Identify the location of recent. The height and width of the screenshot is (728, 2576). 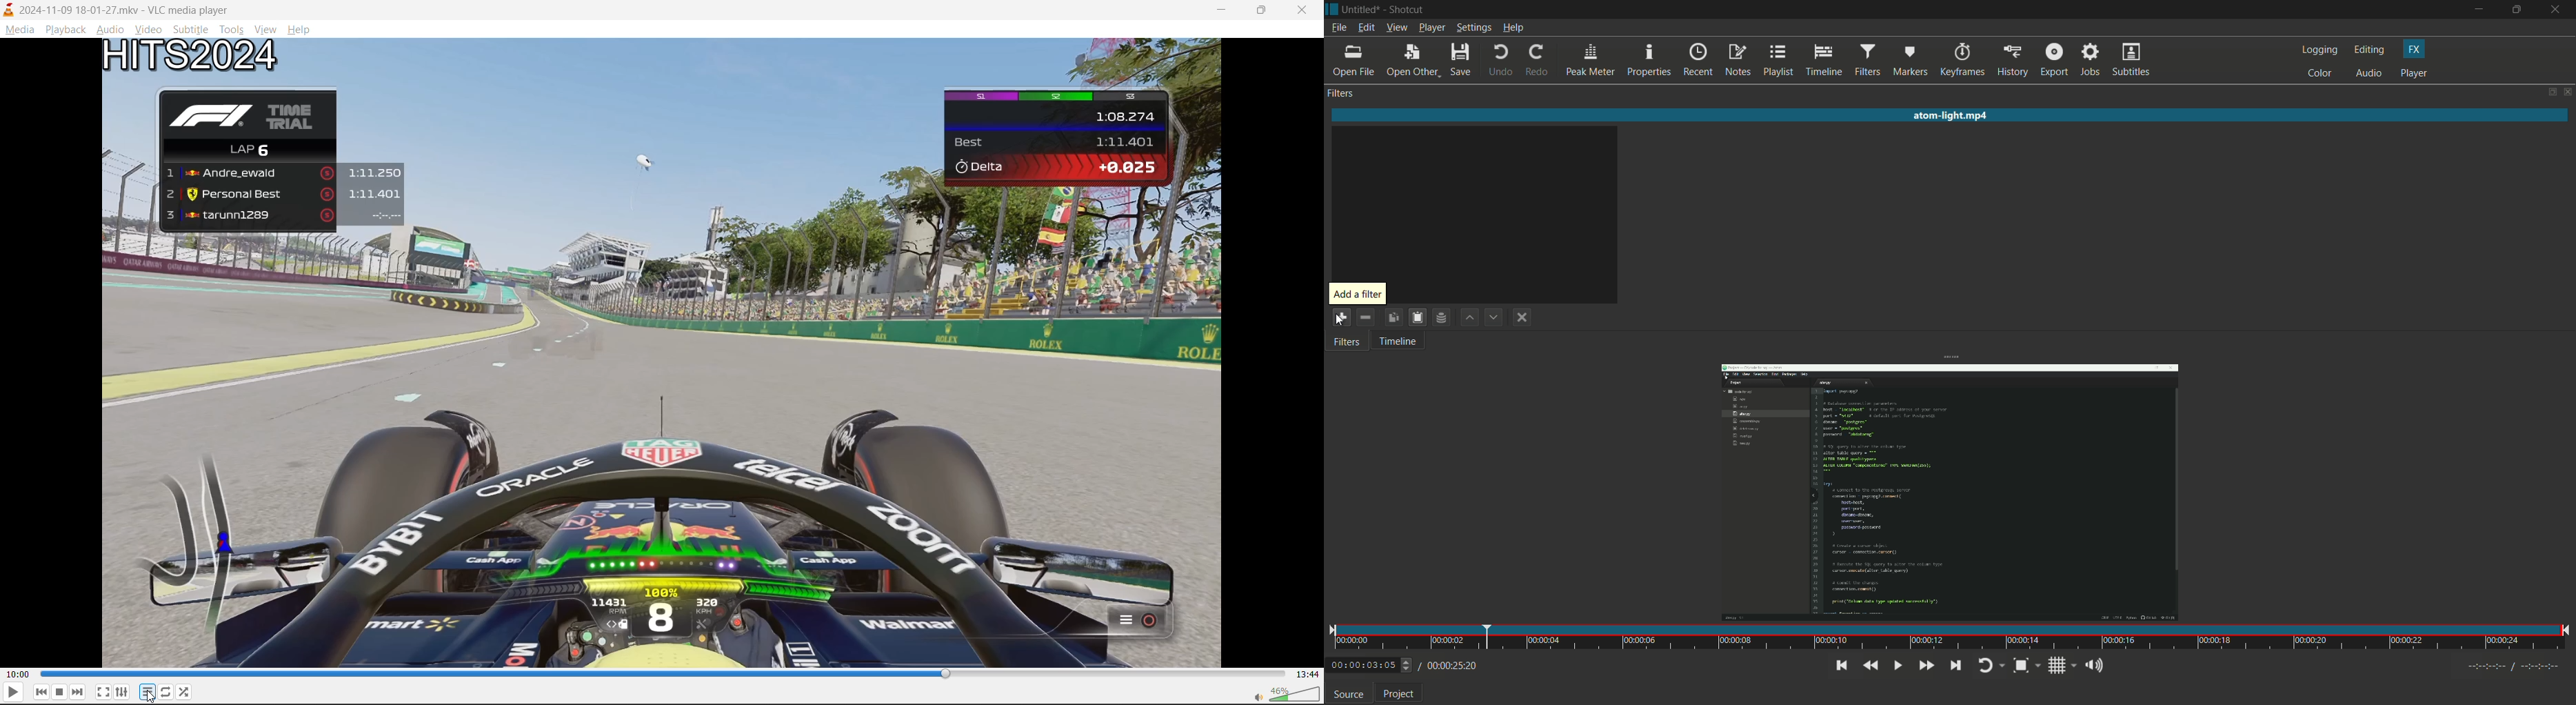
(1698, 60).